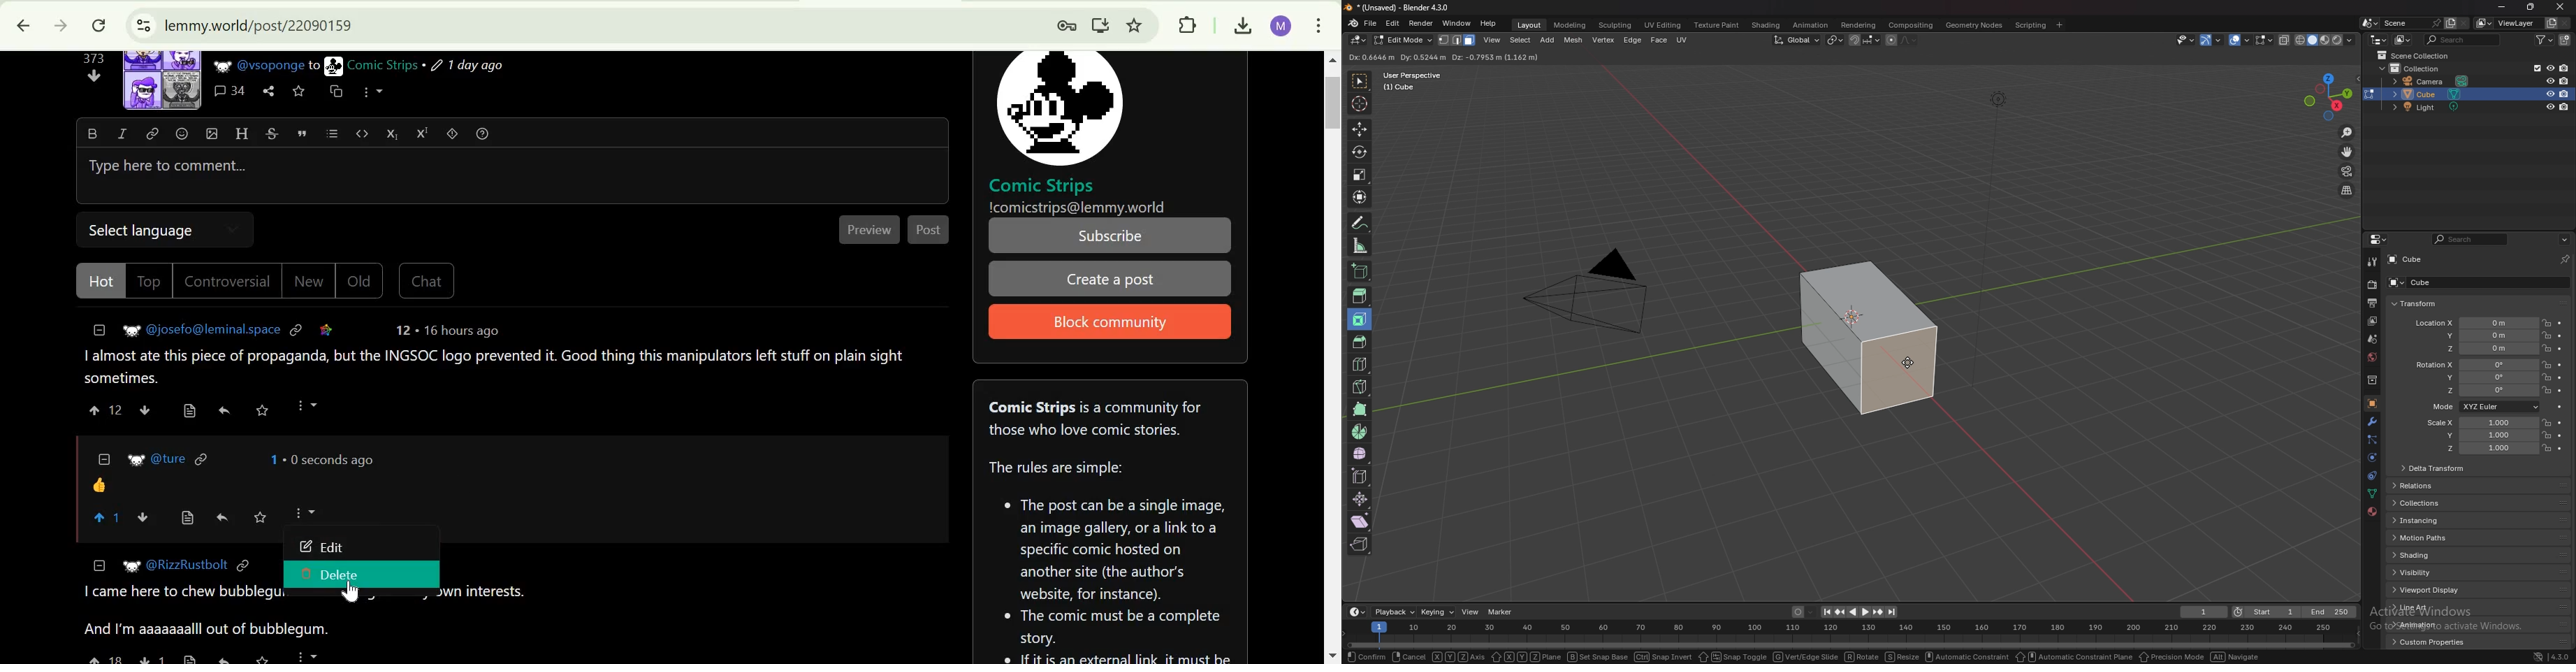  What do you see at coordinates (1326, 102) in the screenshot?
I see `vertical scroll bar` at bounding box center [1326, 102].